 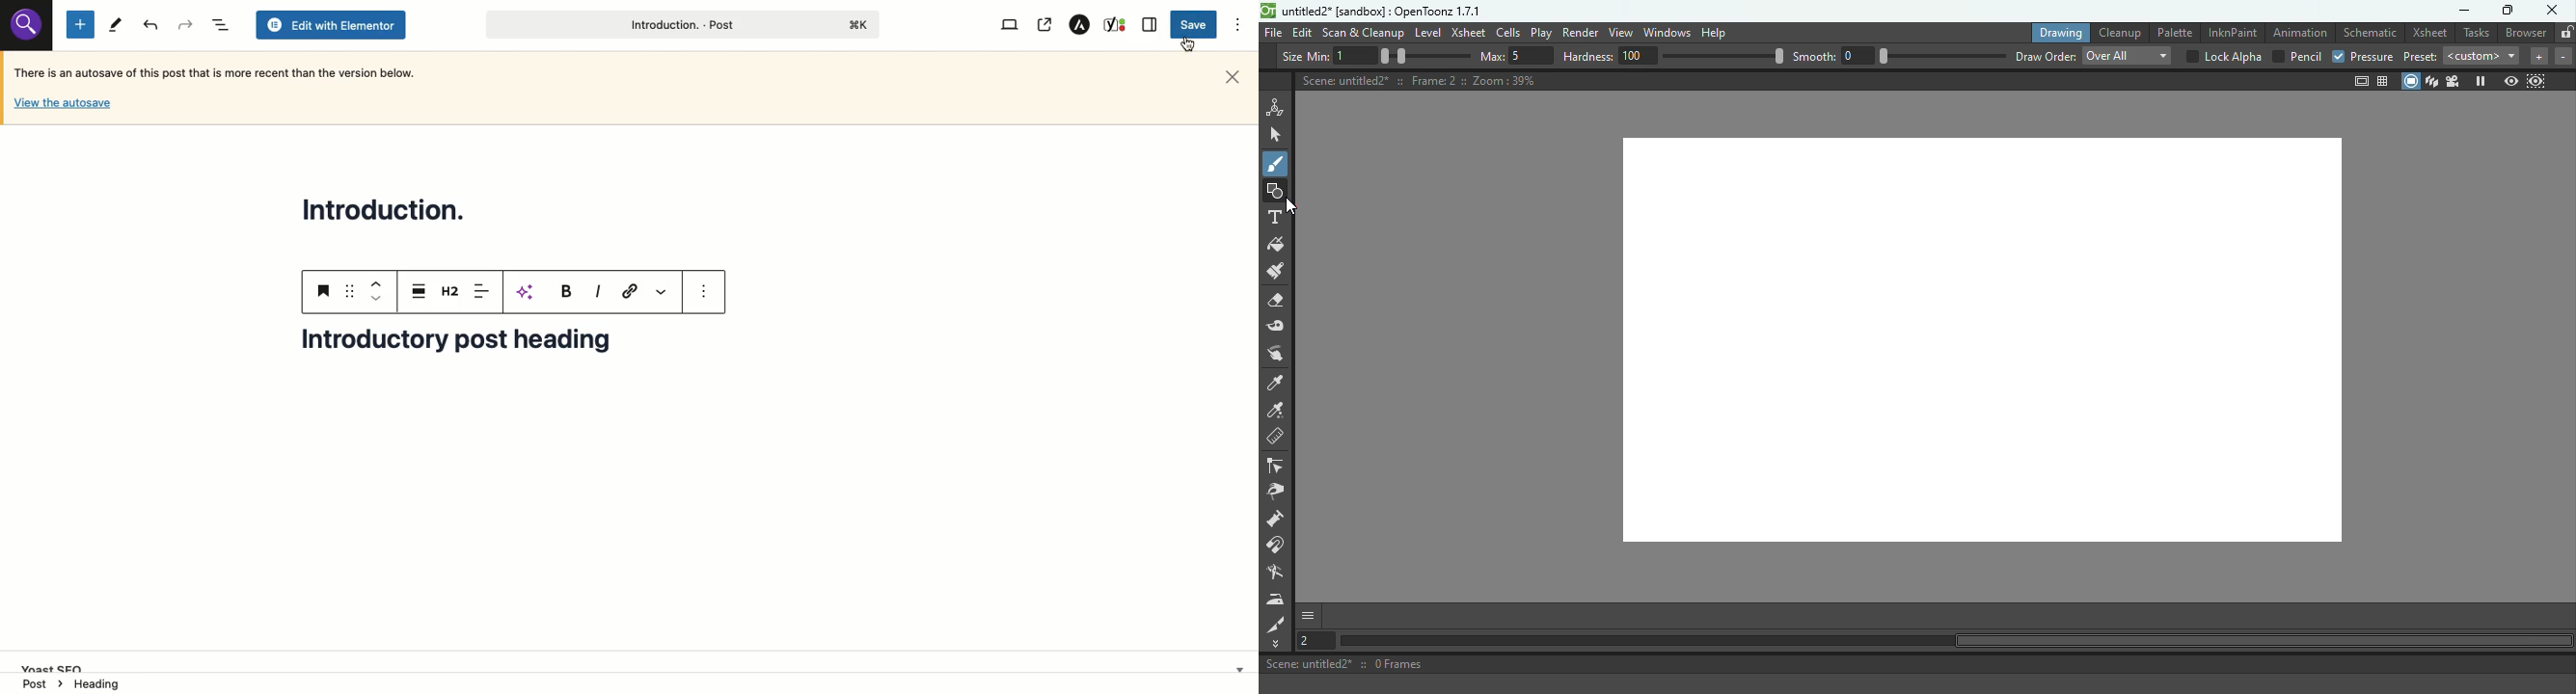 I want to click on Justification, so click(x=417, y=290).